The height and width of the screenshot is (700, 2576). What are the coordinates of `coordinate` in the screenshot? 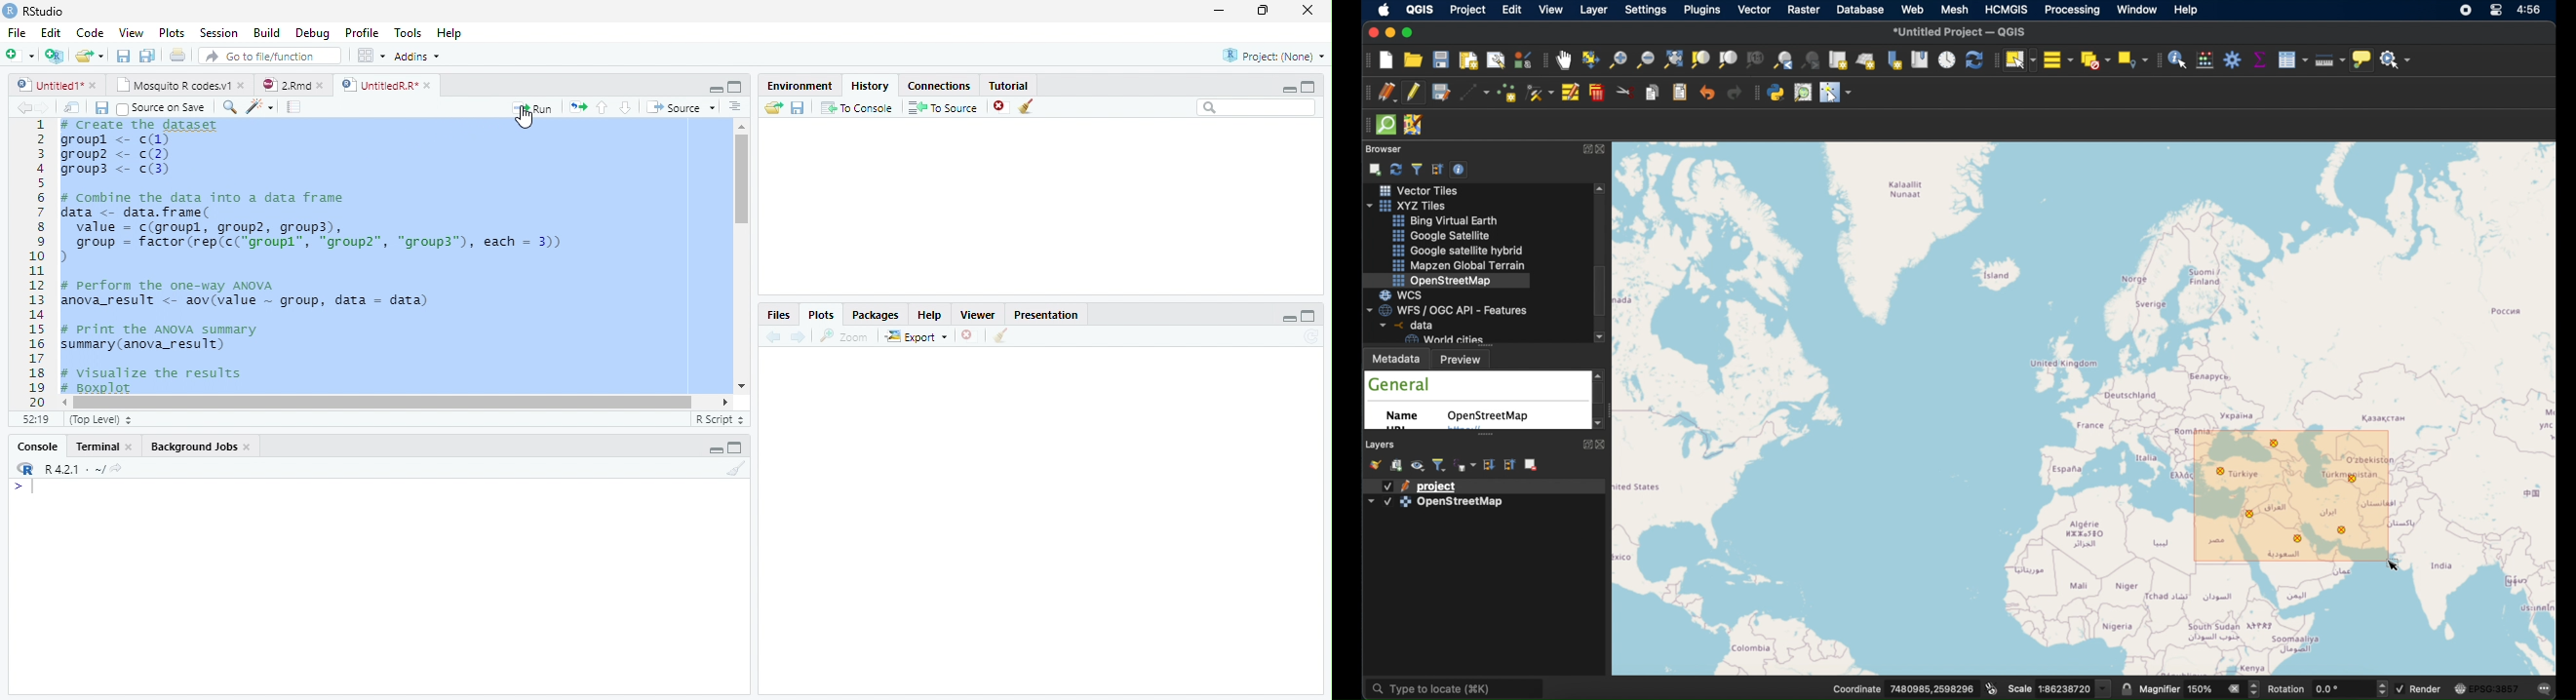 It's located at (1928, 688).